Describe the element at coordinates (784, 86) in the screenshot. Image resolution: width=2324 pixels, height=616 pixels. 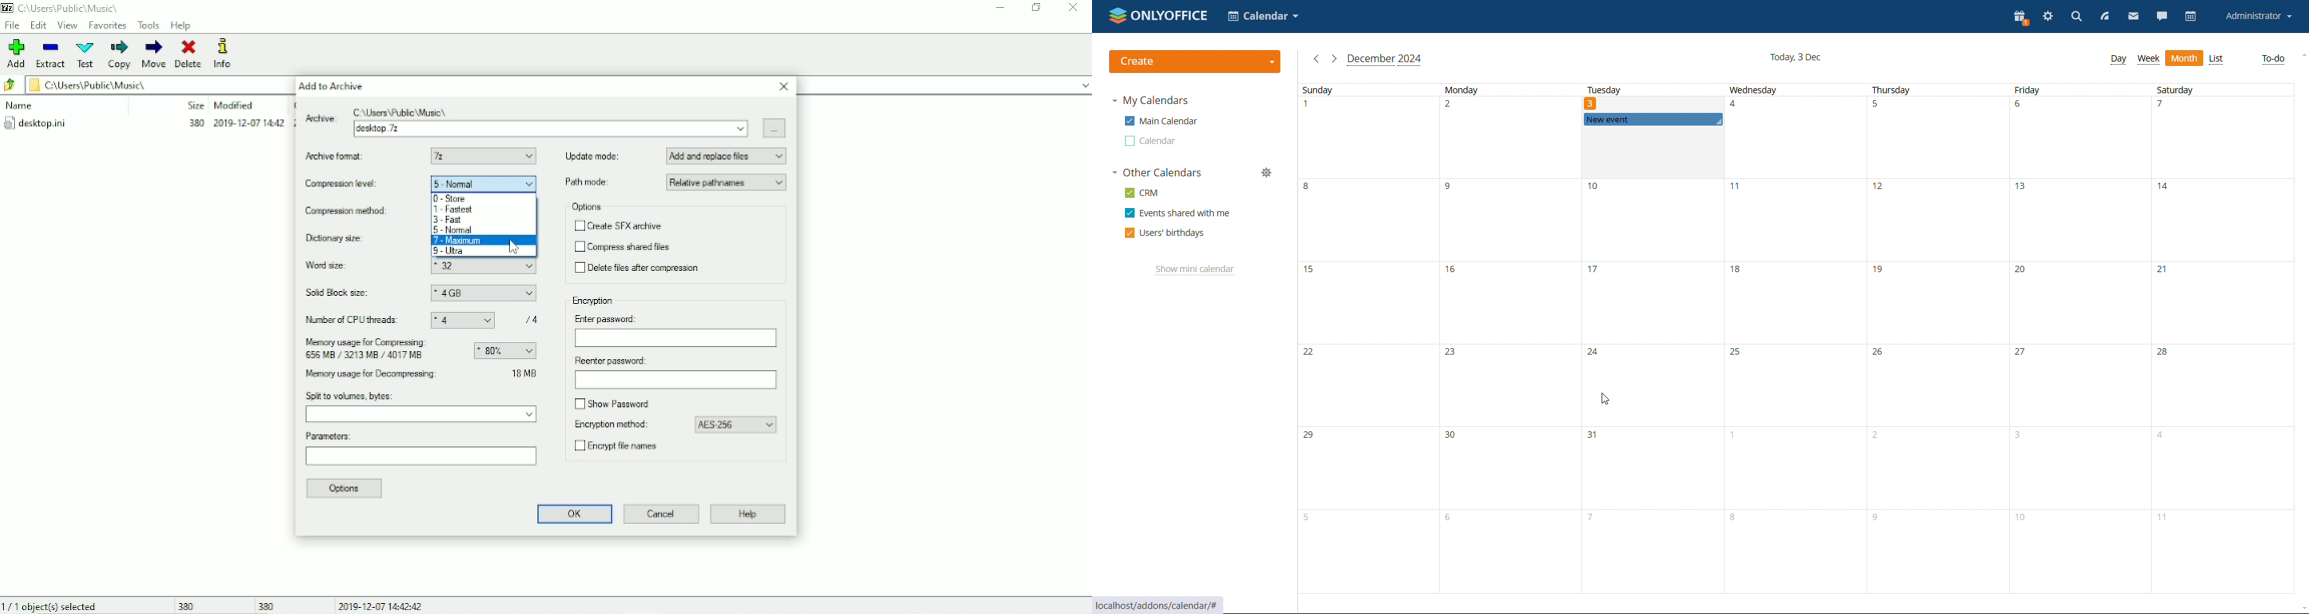
I see `Close` at that location.